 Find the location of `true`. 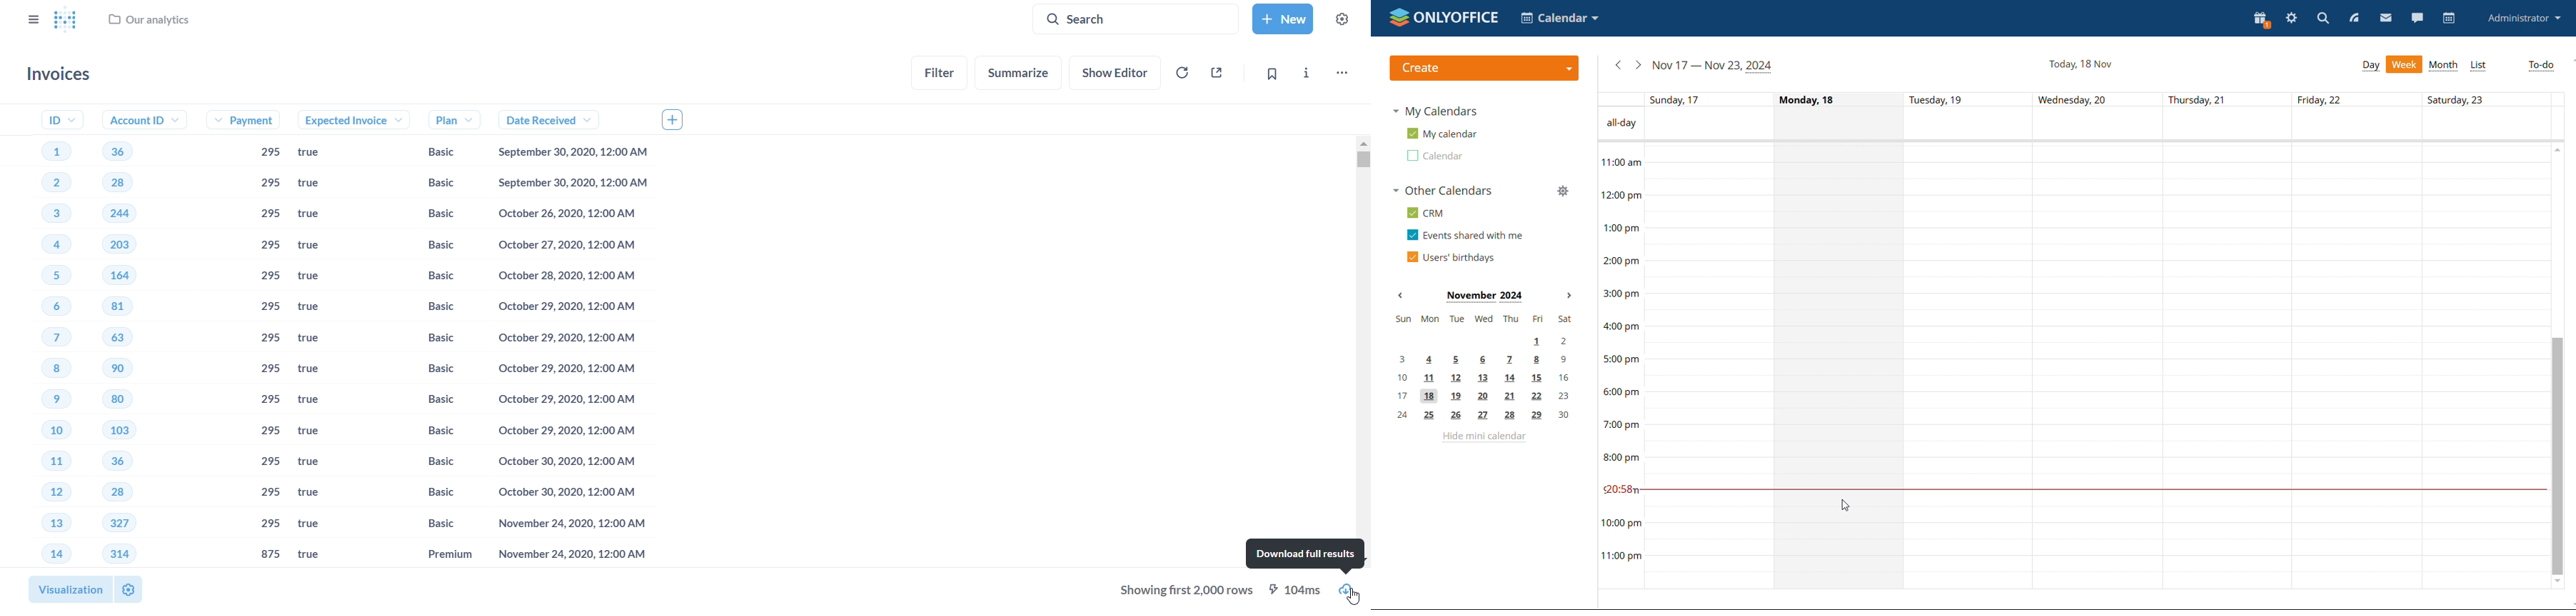

true is located at coordinates (323, 153).